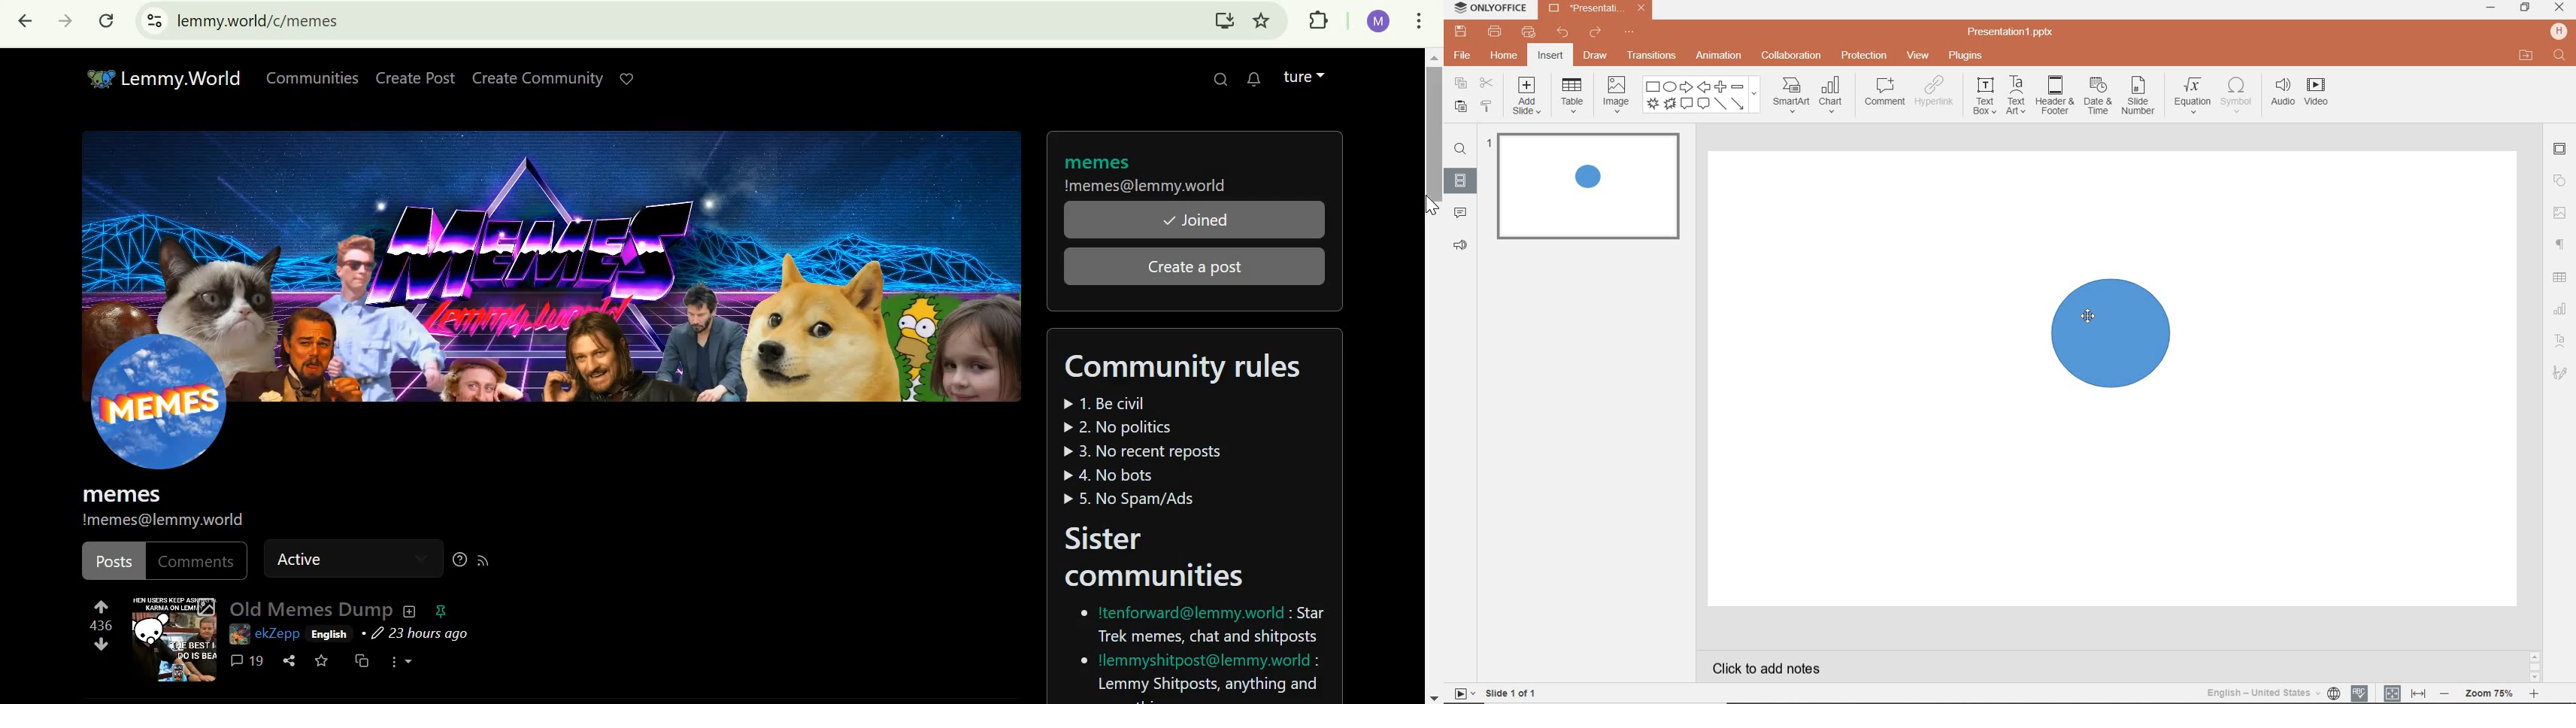 This screenshot has width=2576, height=728. I want to click on 19 comments, so click(246, 660).